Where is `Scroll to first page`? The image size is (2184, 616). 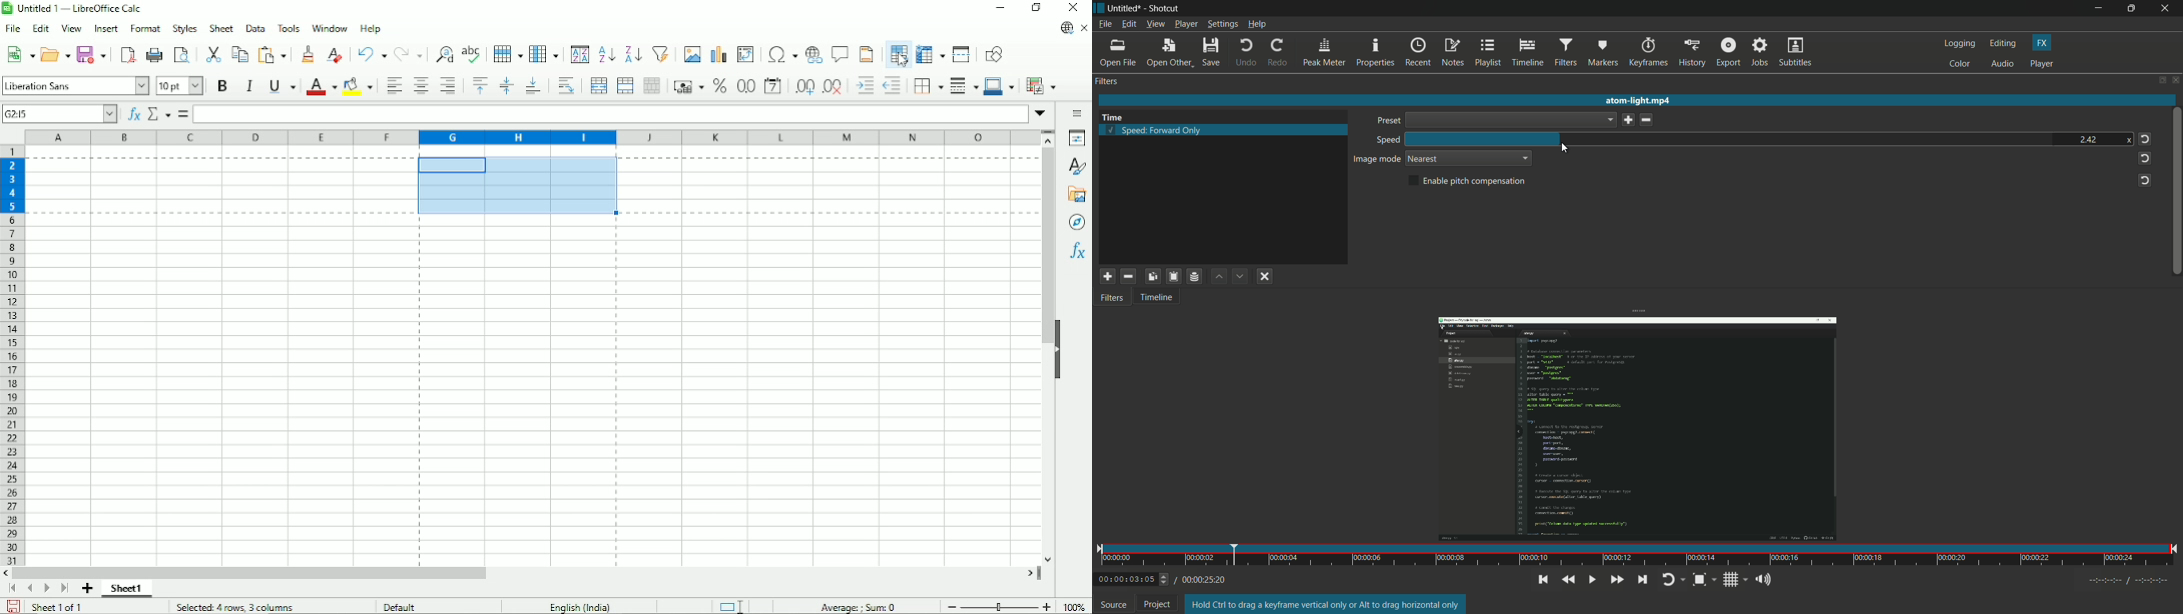
Scroll to first page is located at coordinates (12, 588).